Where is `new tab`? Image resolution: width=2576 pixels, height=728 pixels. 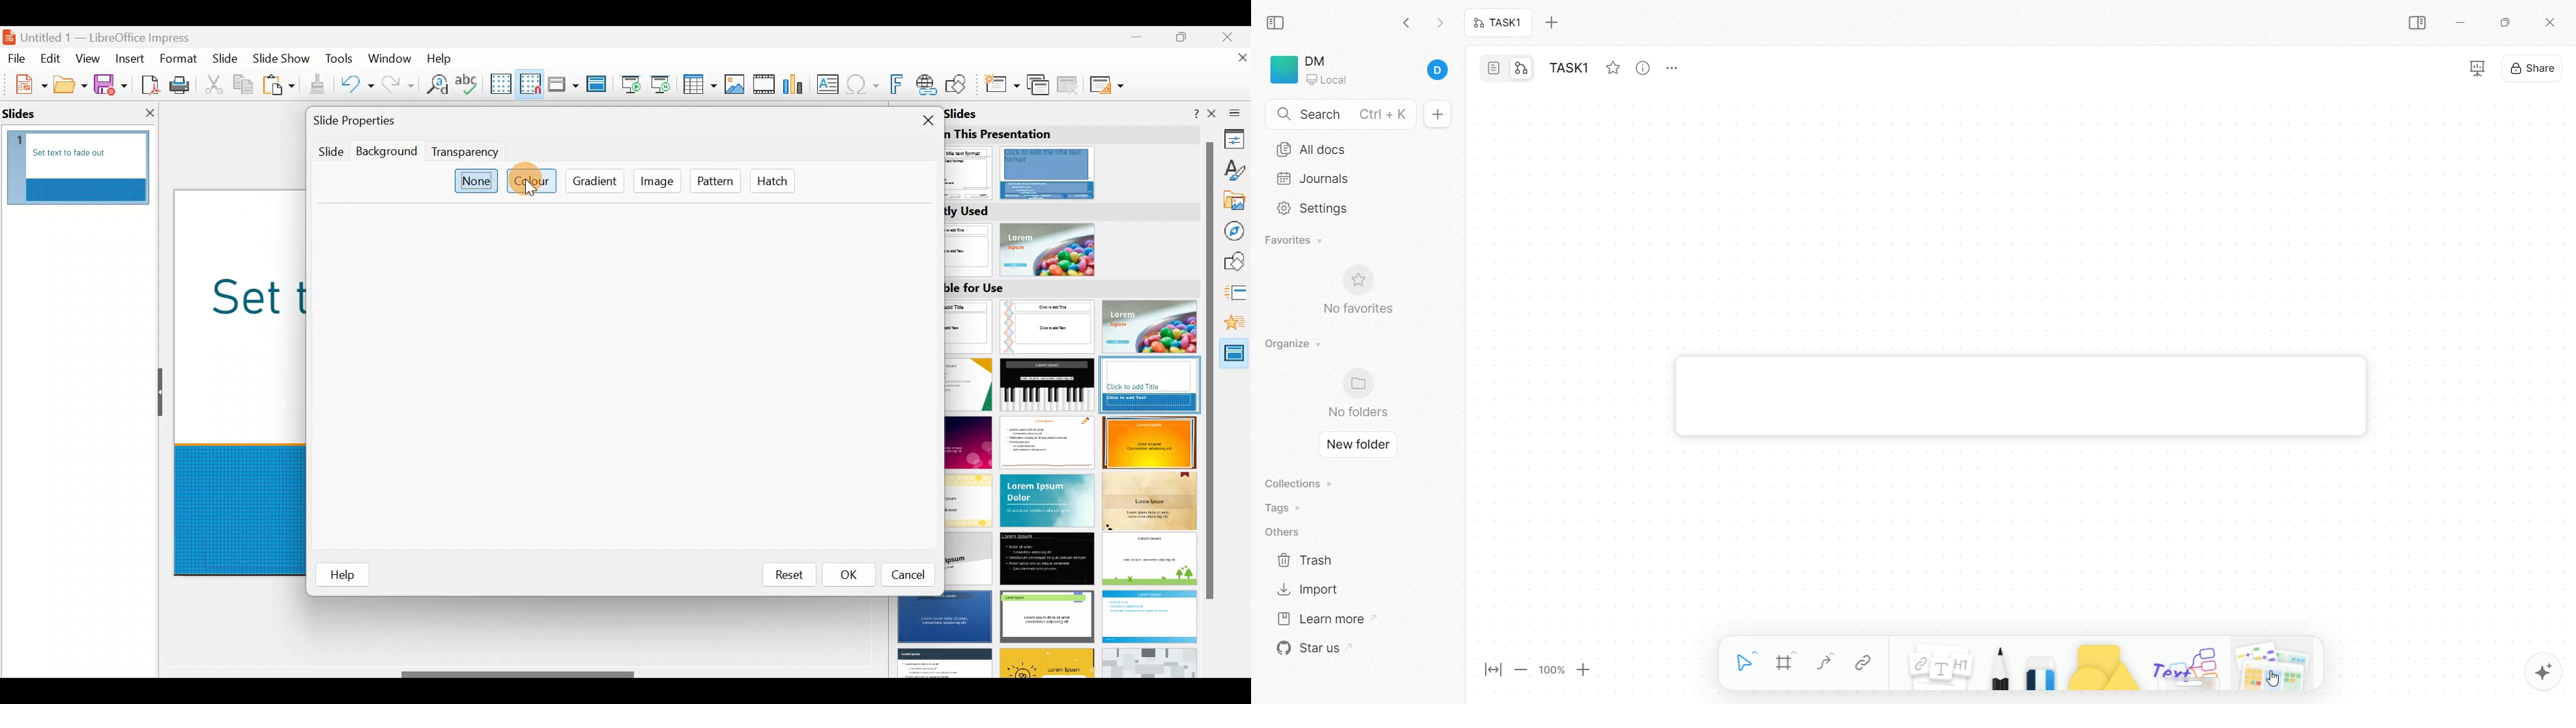
new tab is located at coordinates (1560, 23).